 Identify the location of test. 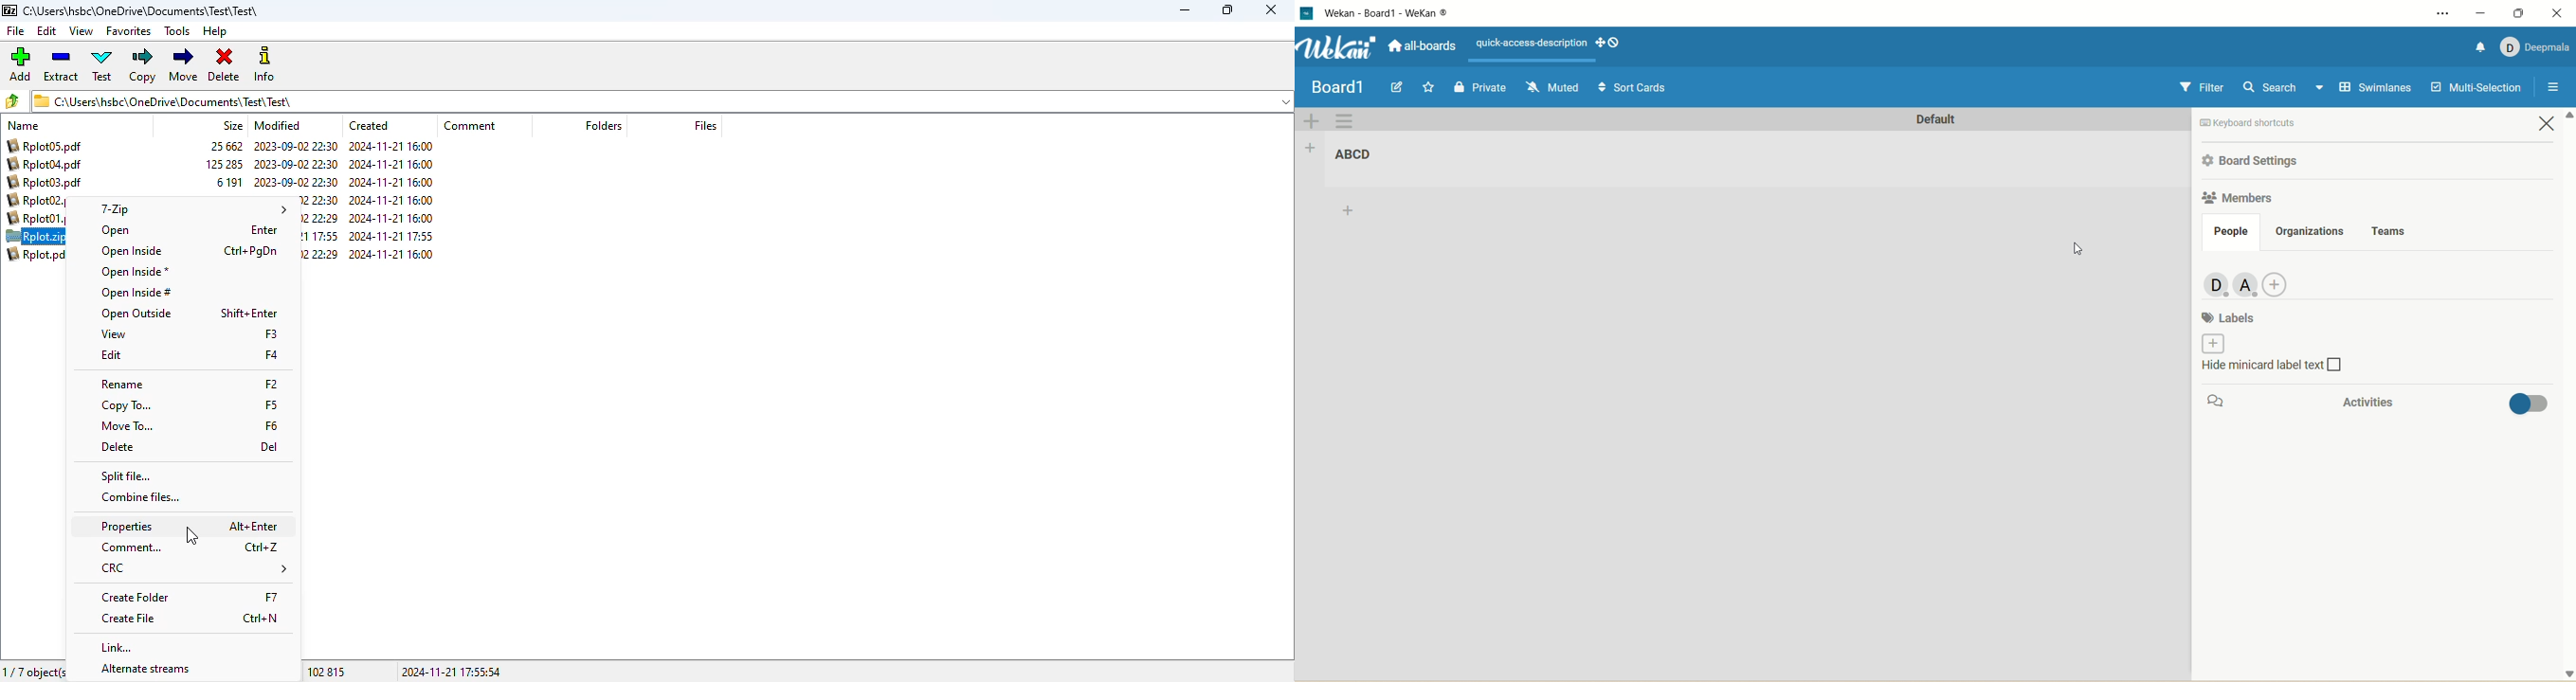
(102, 64).